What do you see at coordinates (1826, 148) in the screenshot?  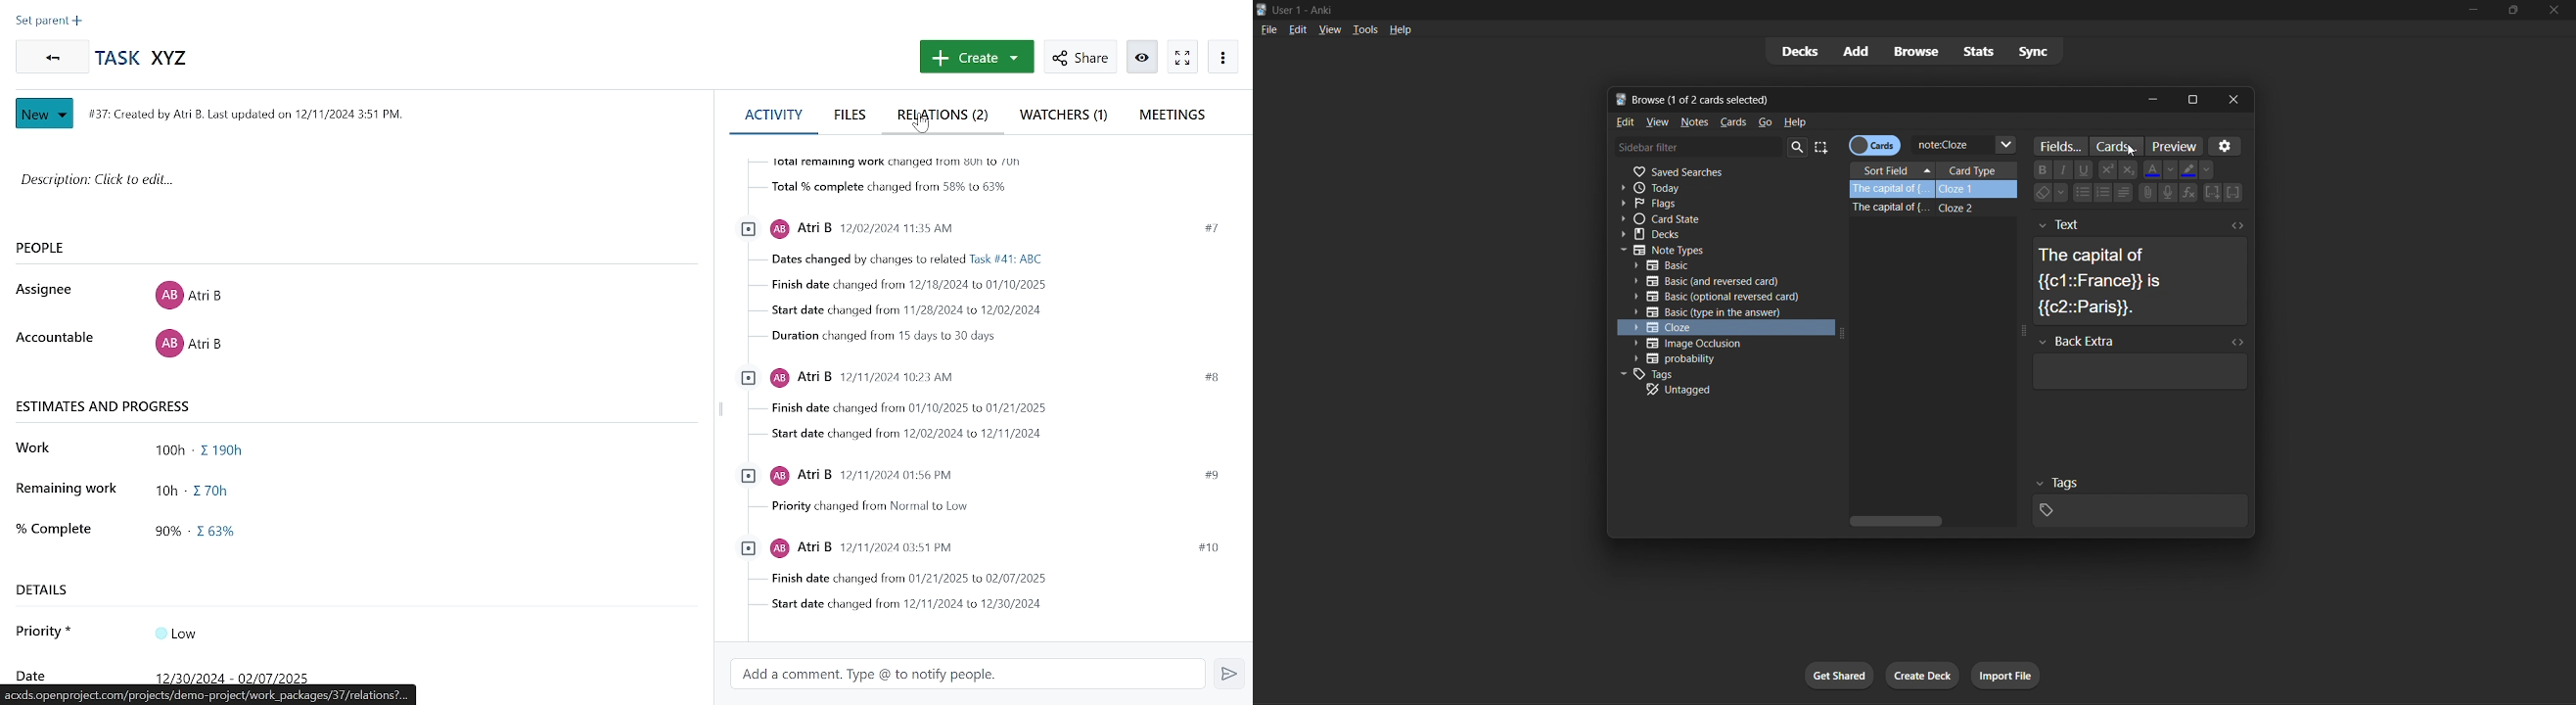 I see `select all` at bounding box center [1826, 148].